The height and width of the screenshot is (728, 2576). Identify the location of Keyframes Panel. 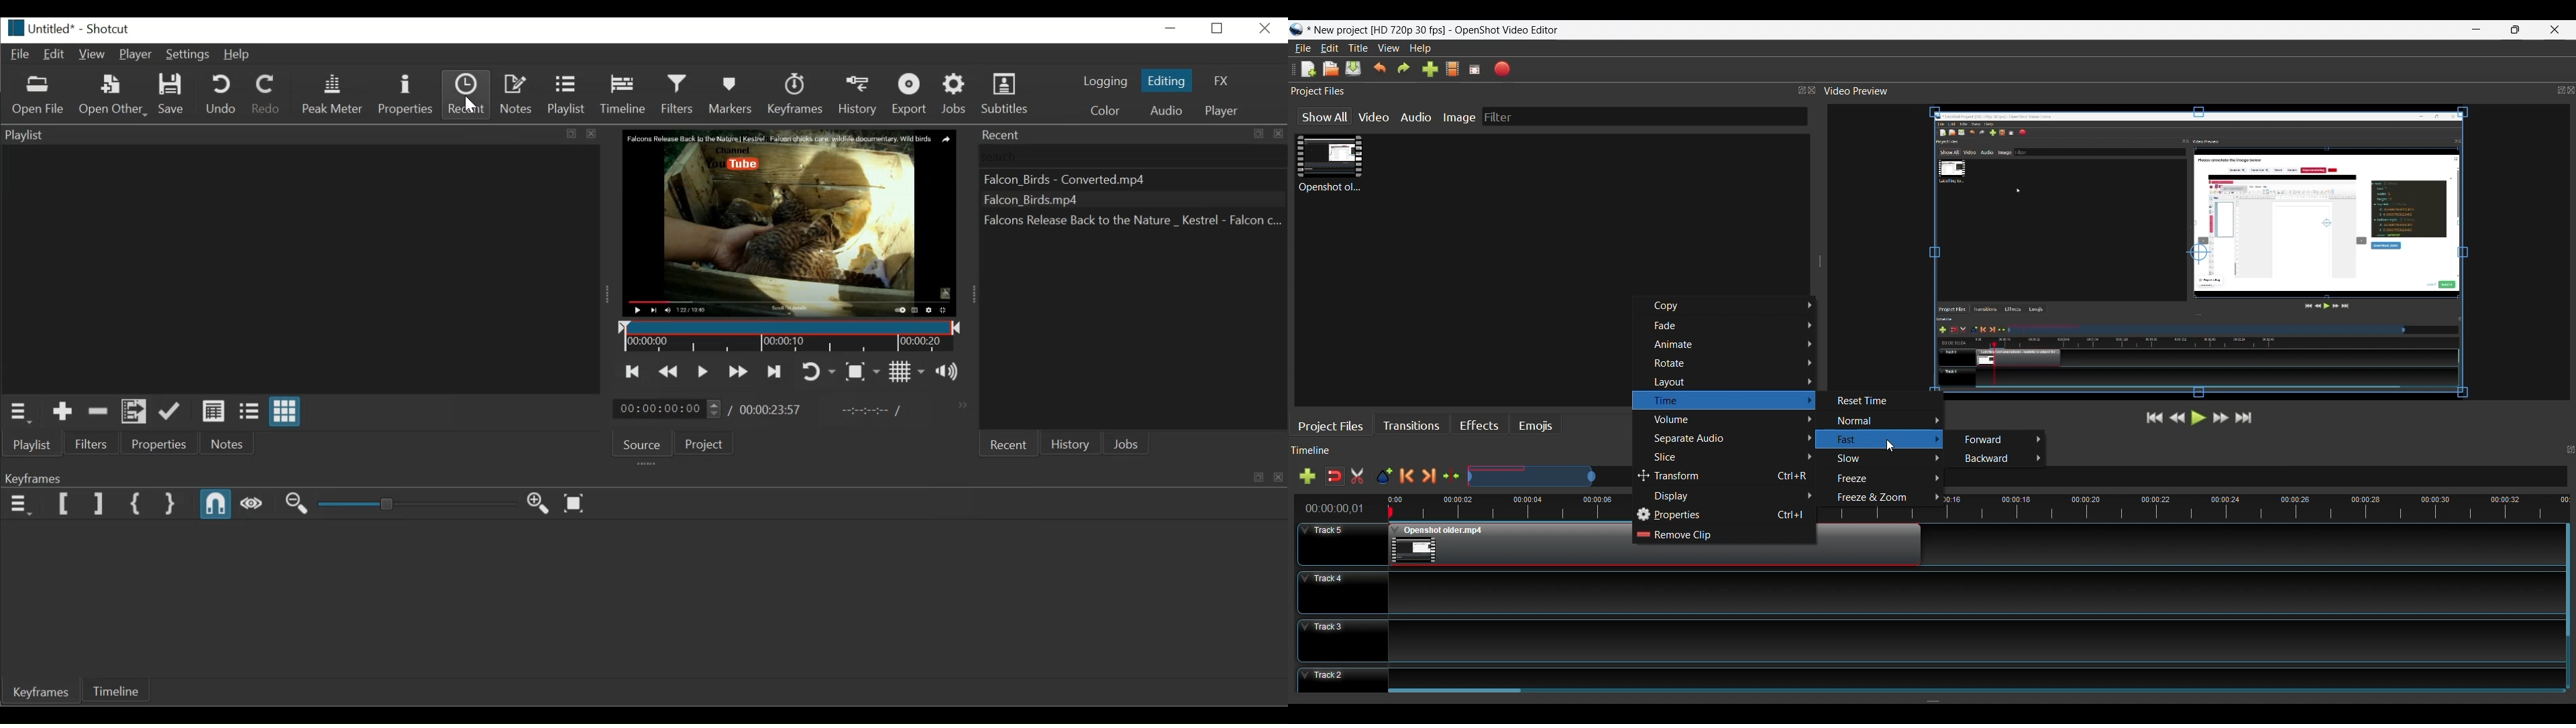
(641, 478).